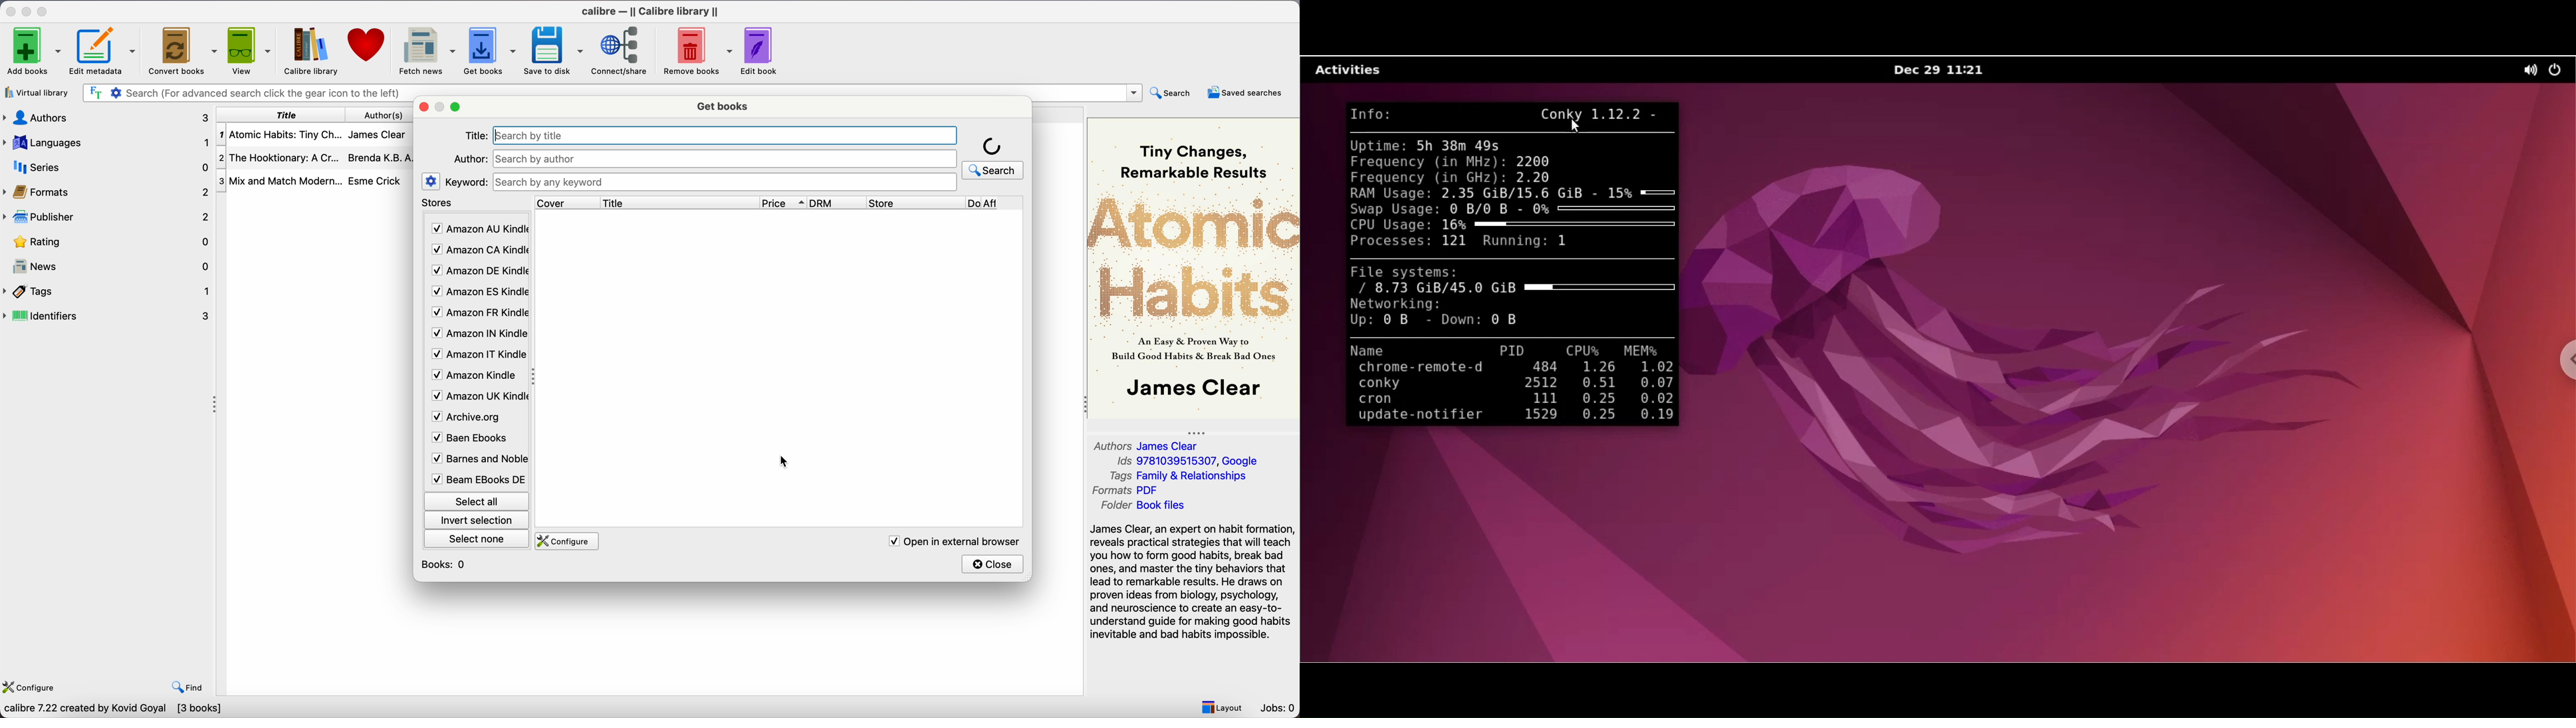  What do you see at coordinates (446, 564) in the screenshot?
I see `books: 0` at bounding box center [446, 564].